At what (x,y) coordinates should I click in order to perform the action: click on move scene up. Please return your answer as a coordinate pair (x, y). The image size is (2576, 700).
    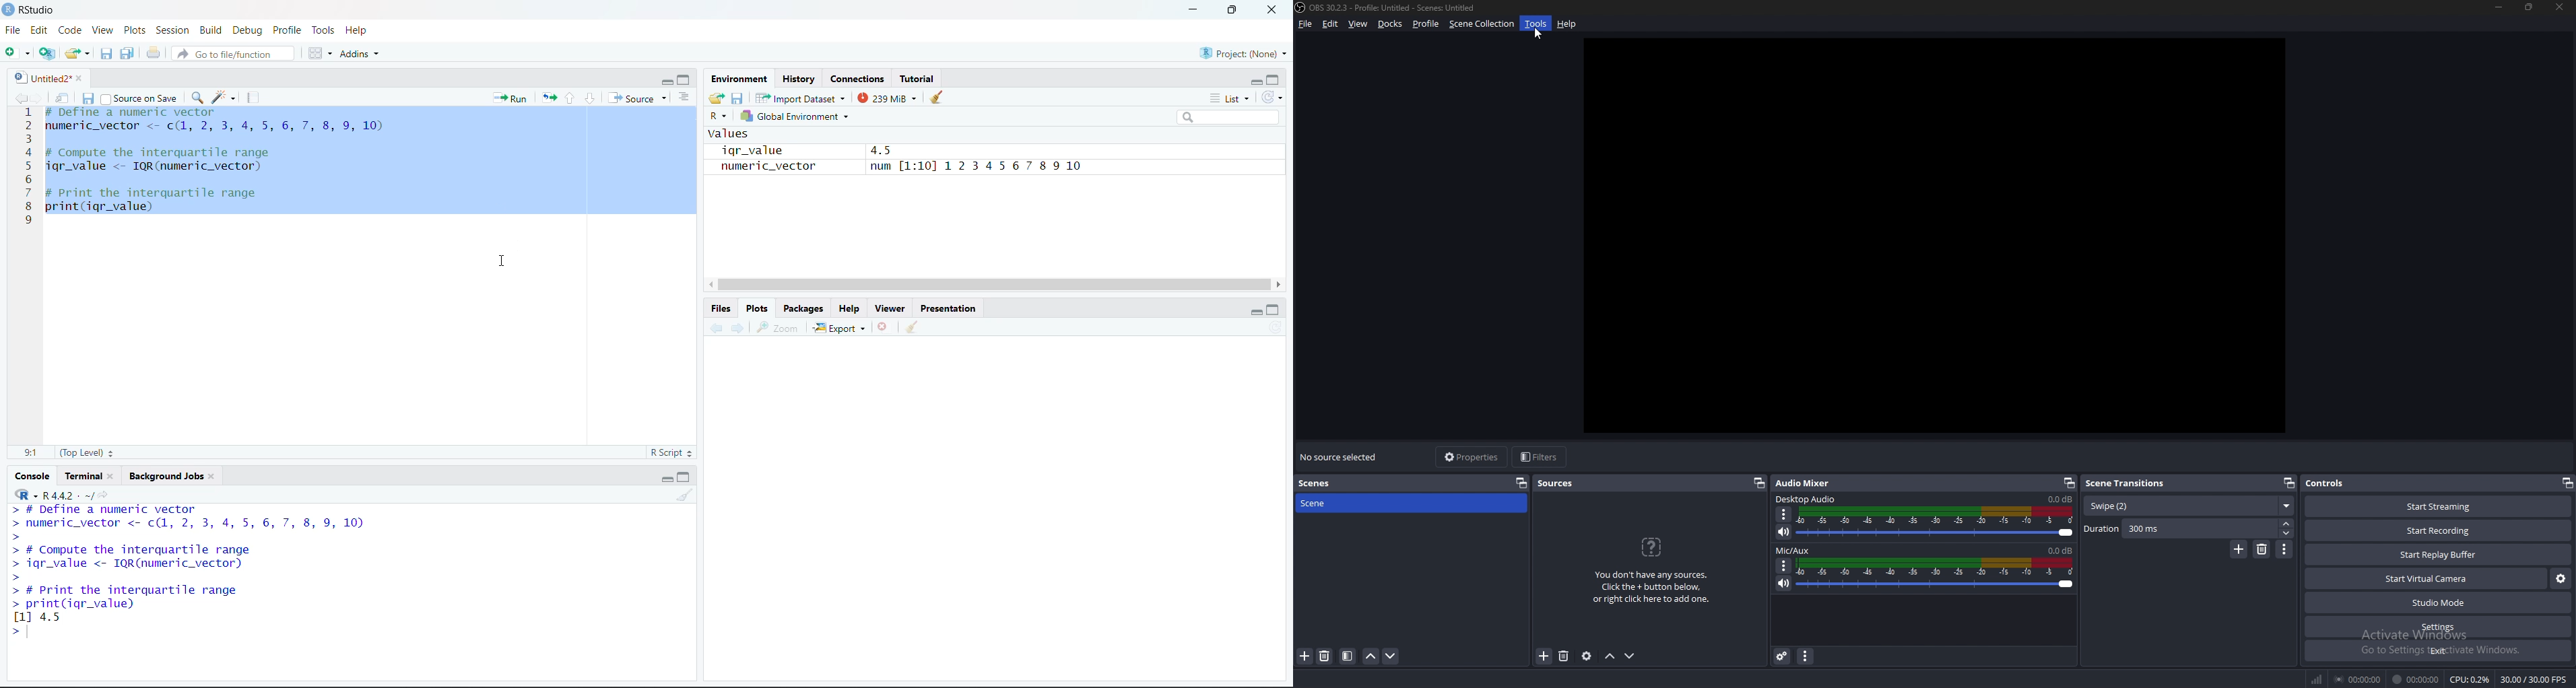
    Looking at the image, I should click on (1372, 656).